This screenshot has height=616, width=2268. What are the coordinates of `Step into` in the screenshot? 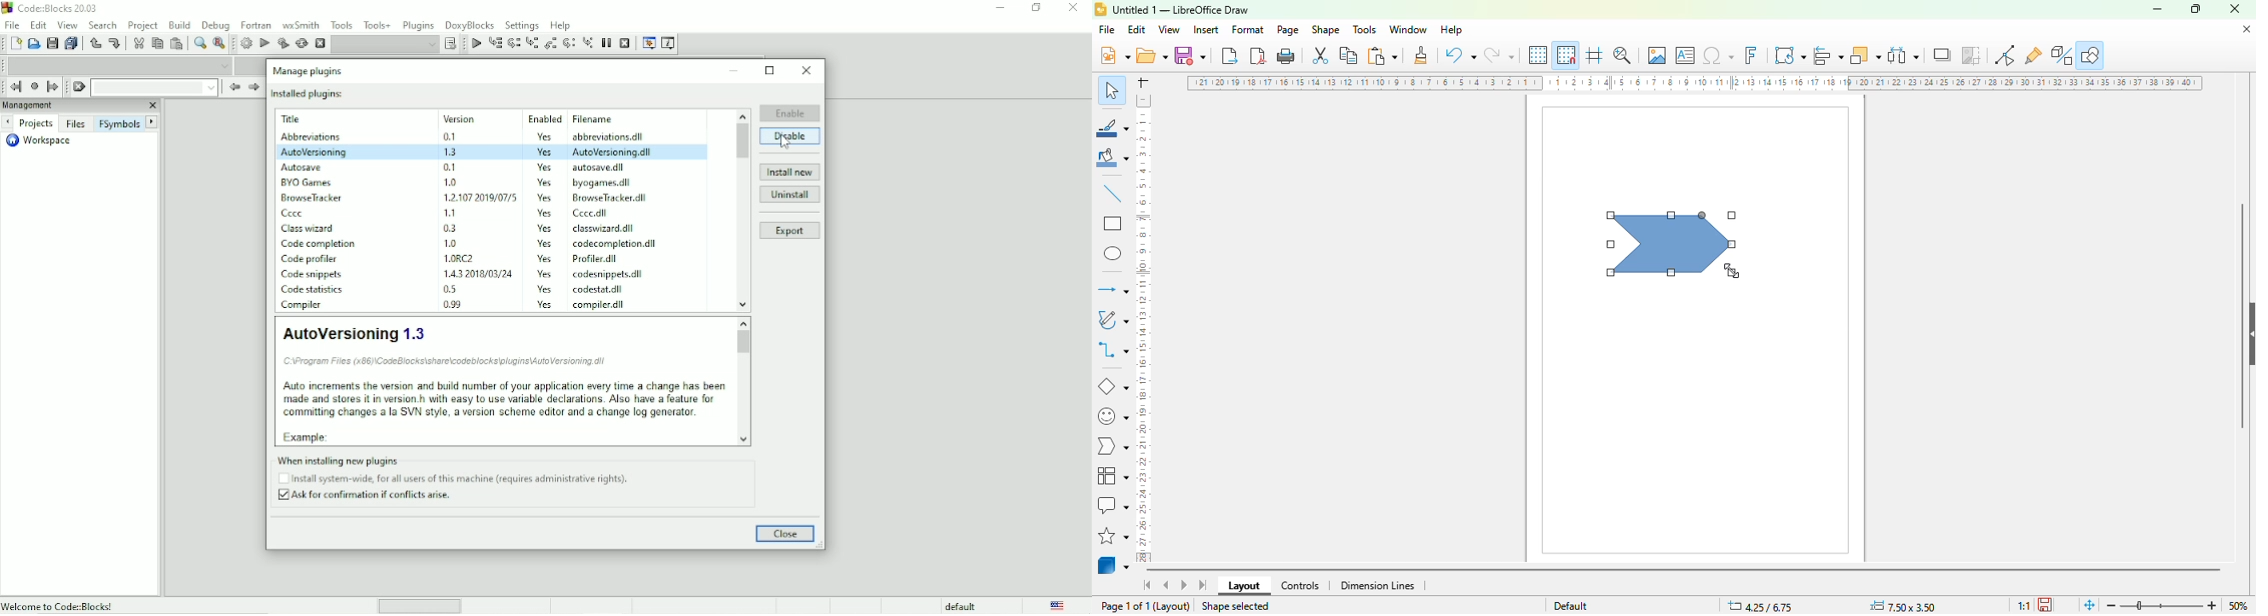 It's located at (532, 44).